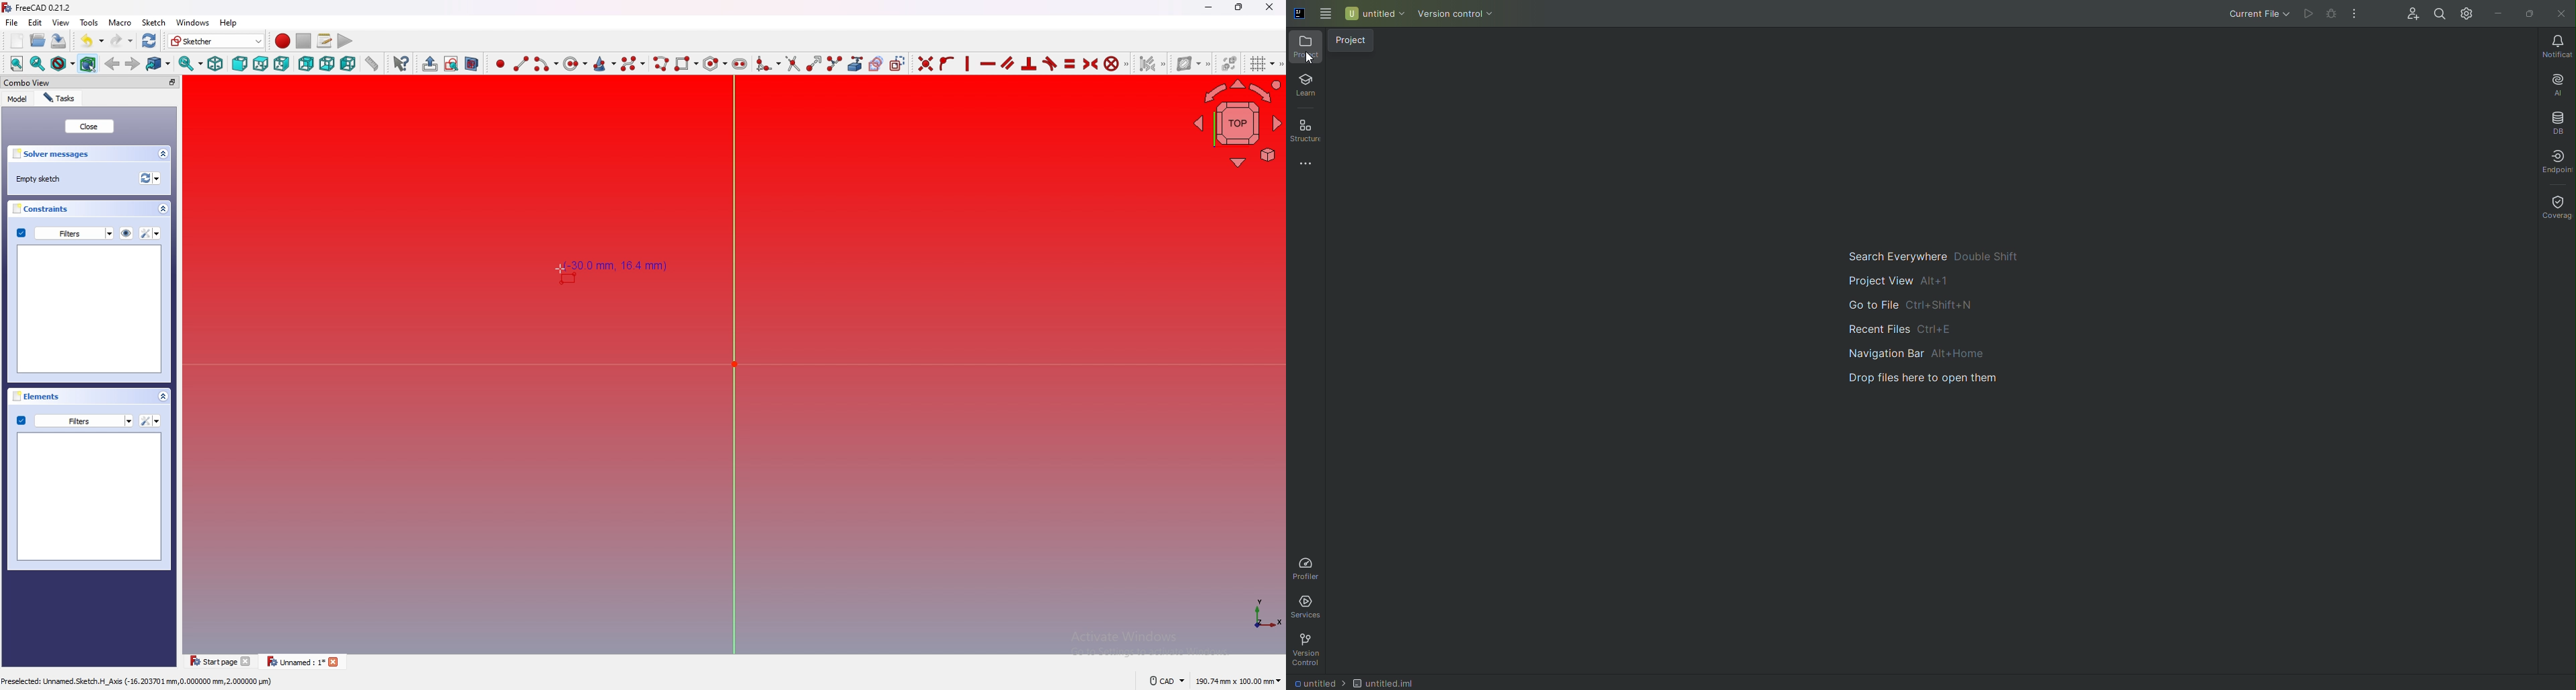  What do you see at coordinates (240, 64) in the screenshot?
I see `front` at bounding box center [240, 64].